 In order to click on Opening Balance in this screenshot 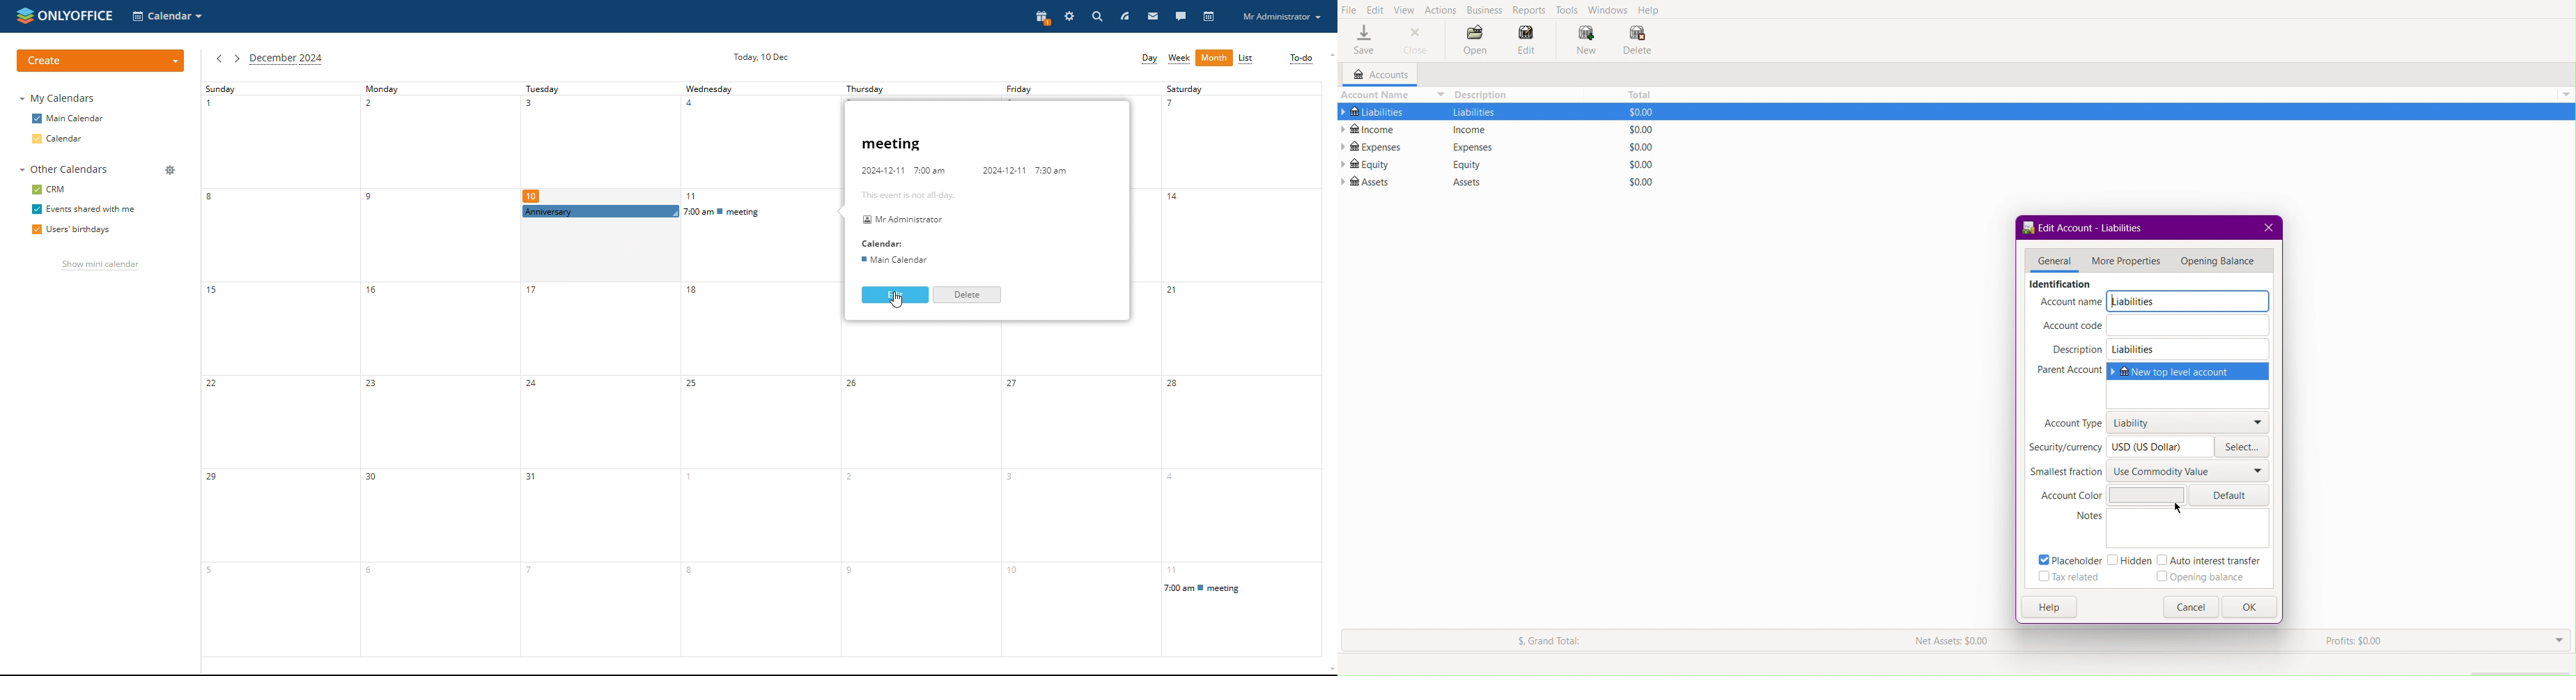, I will do `click(2221, 262)`.